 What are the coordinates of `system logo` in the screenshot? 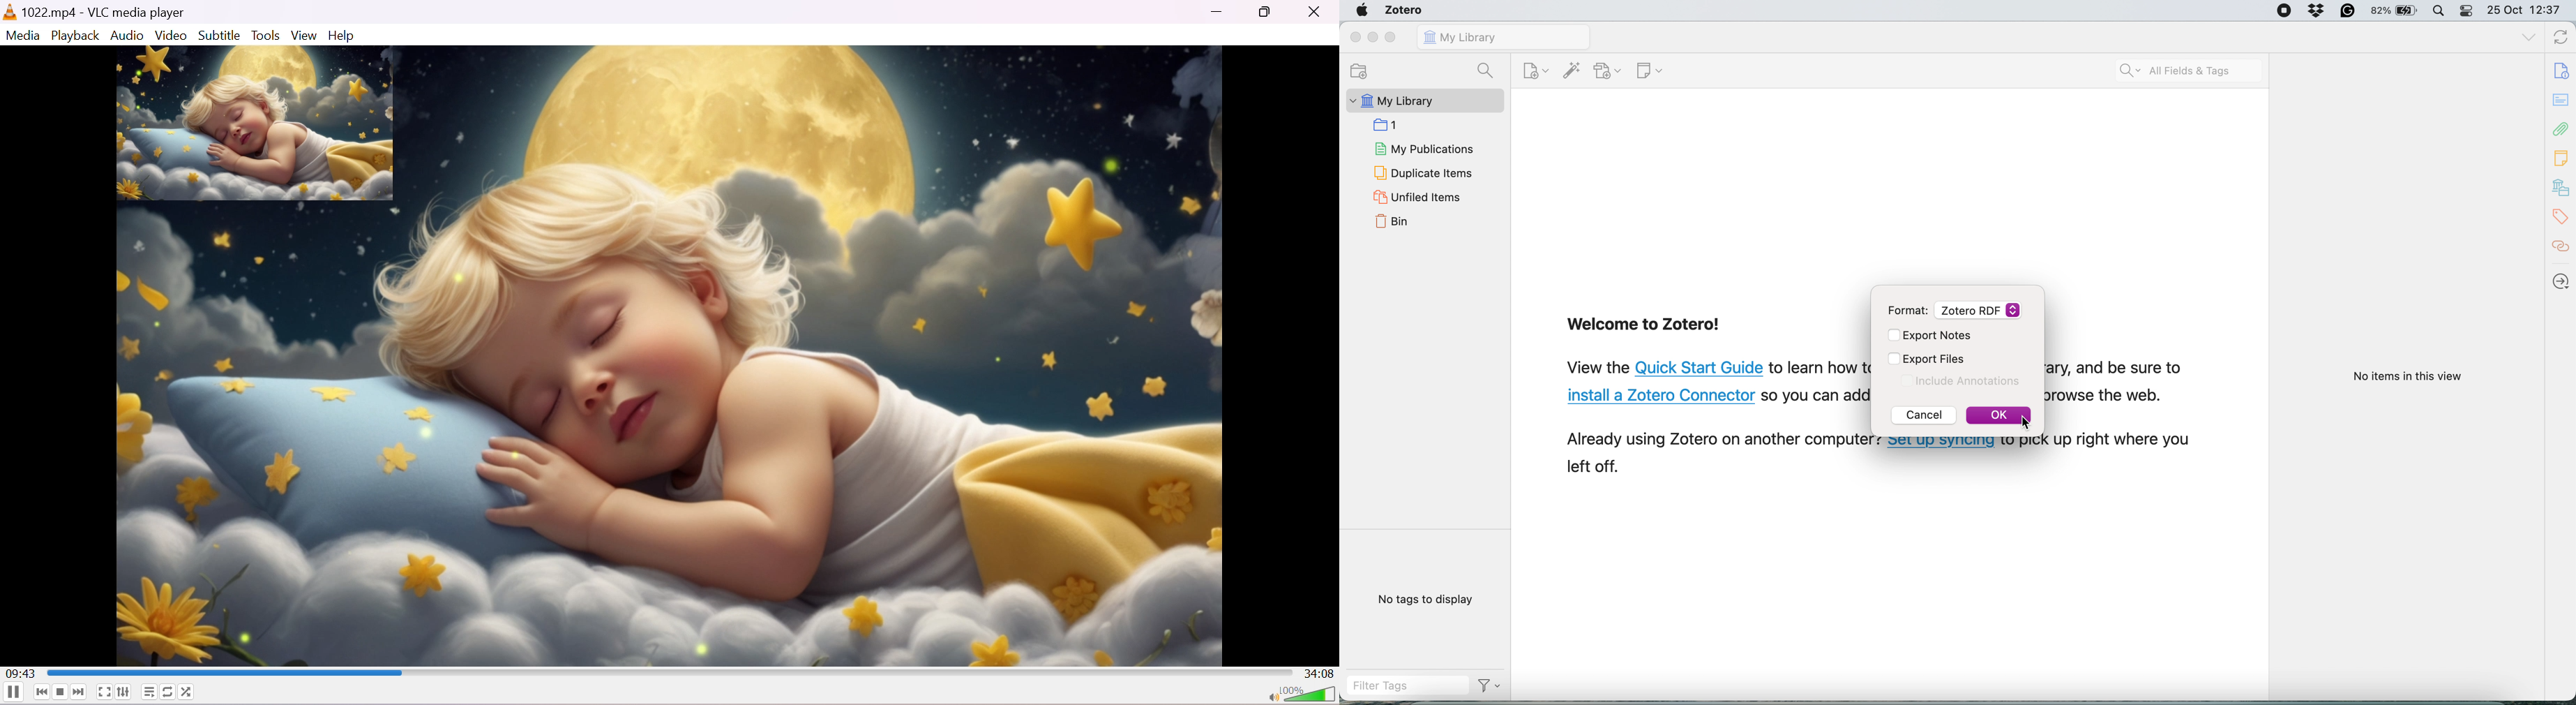 It's located at (1363, 9).